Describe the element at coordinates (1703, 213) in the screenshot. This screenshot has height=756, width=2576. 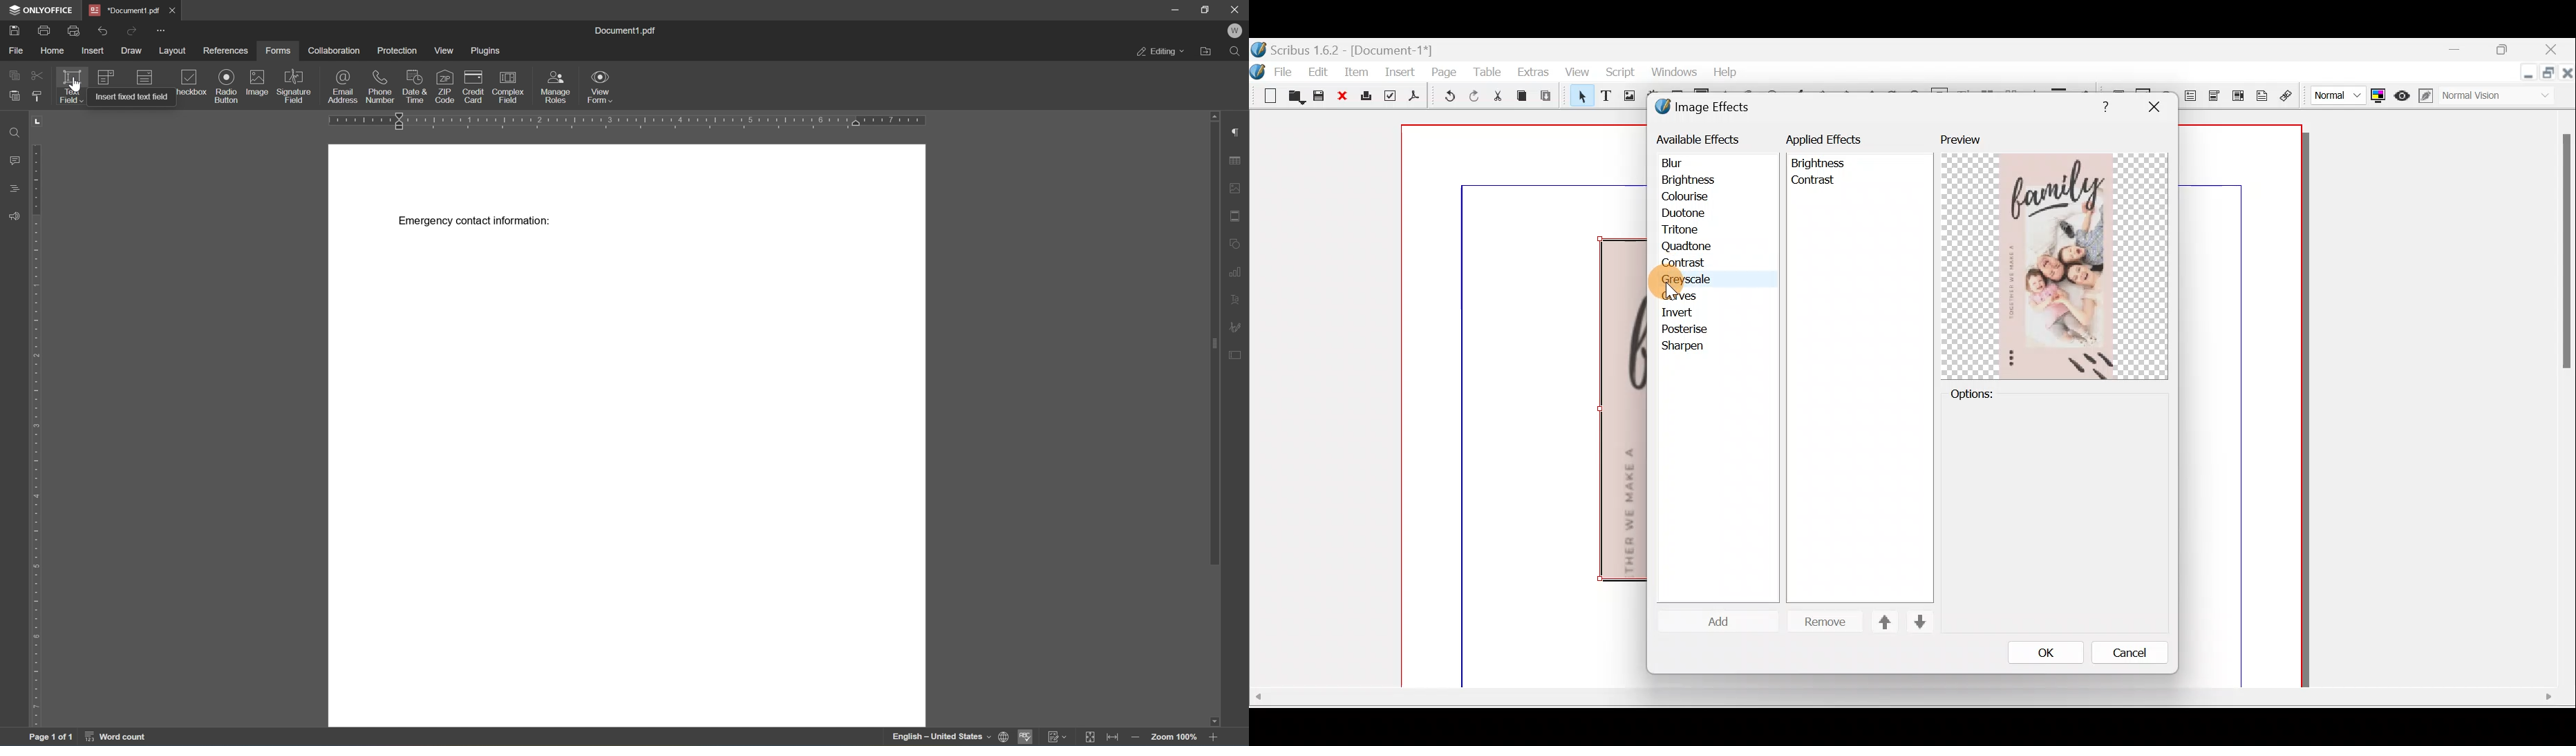
I see `duotone` at that location.